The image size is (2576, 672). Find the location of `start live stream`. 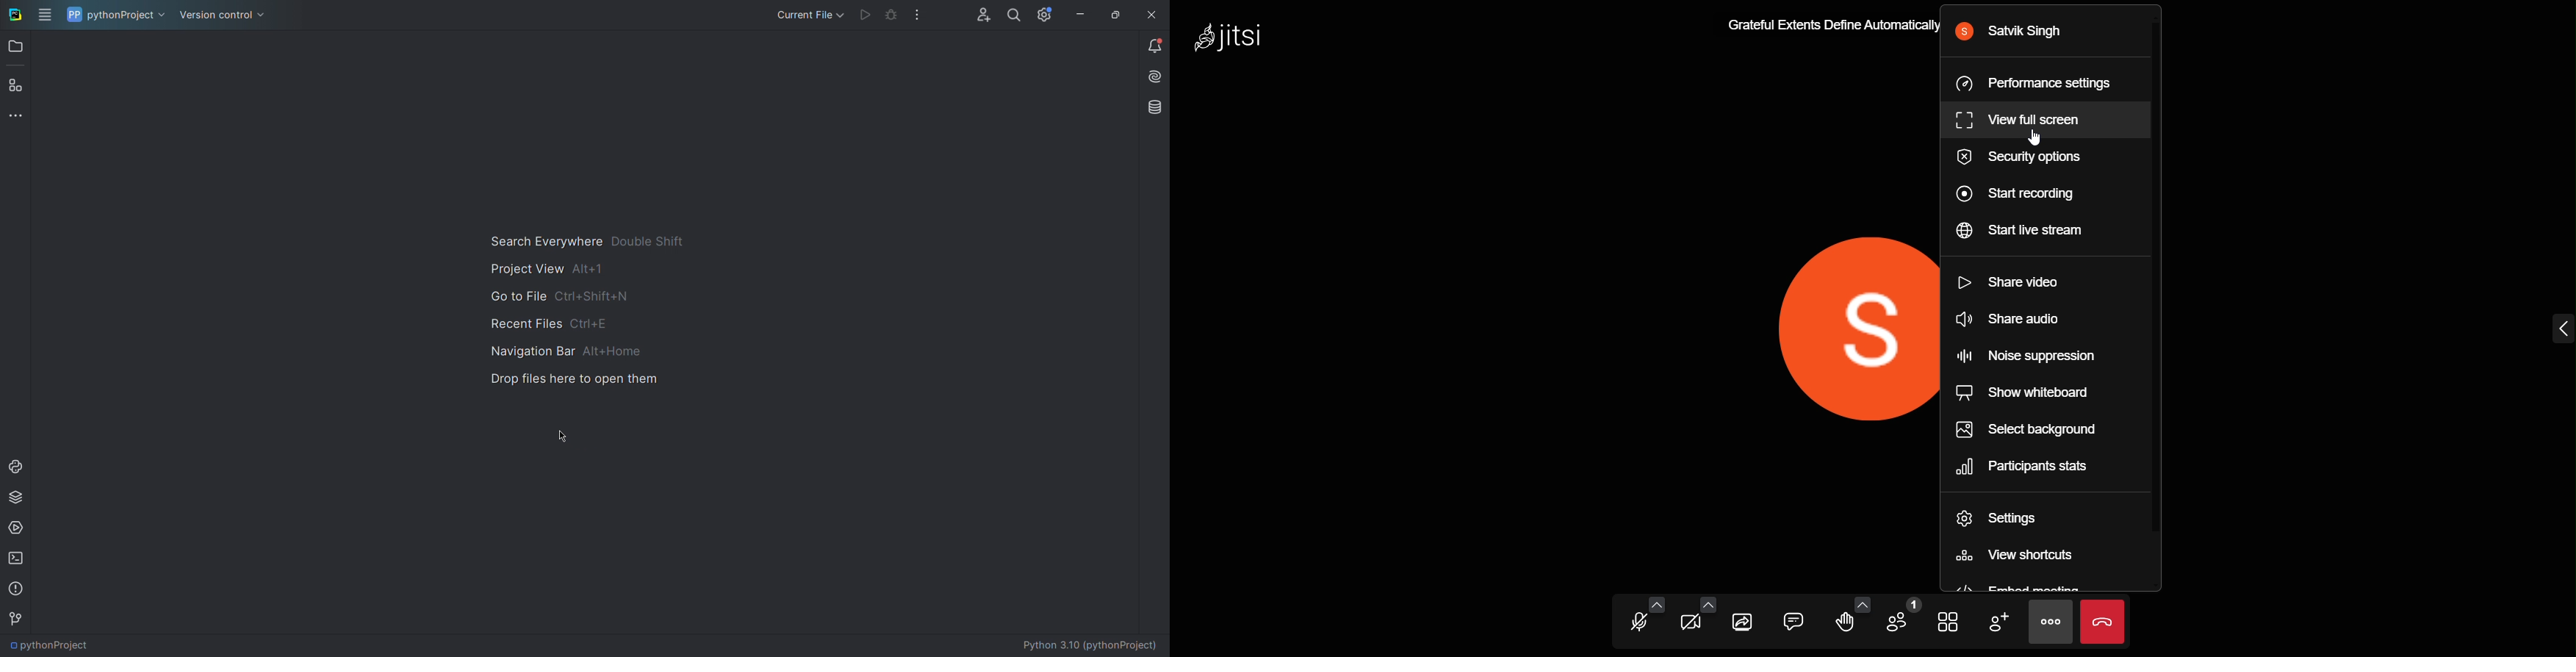

start live stream is located at coordinates (2026, 232).